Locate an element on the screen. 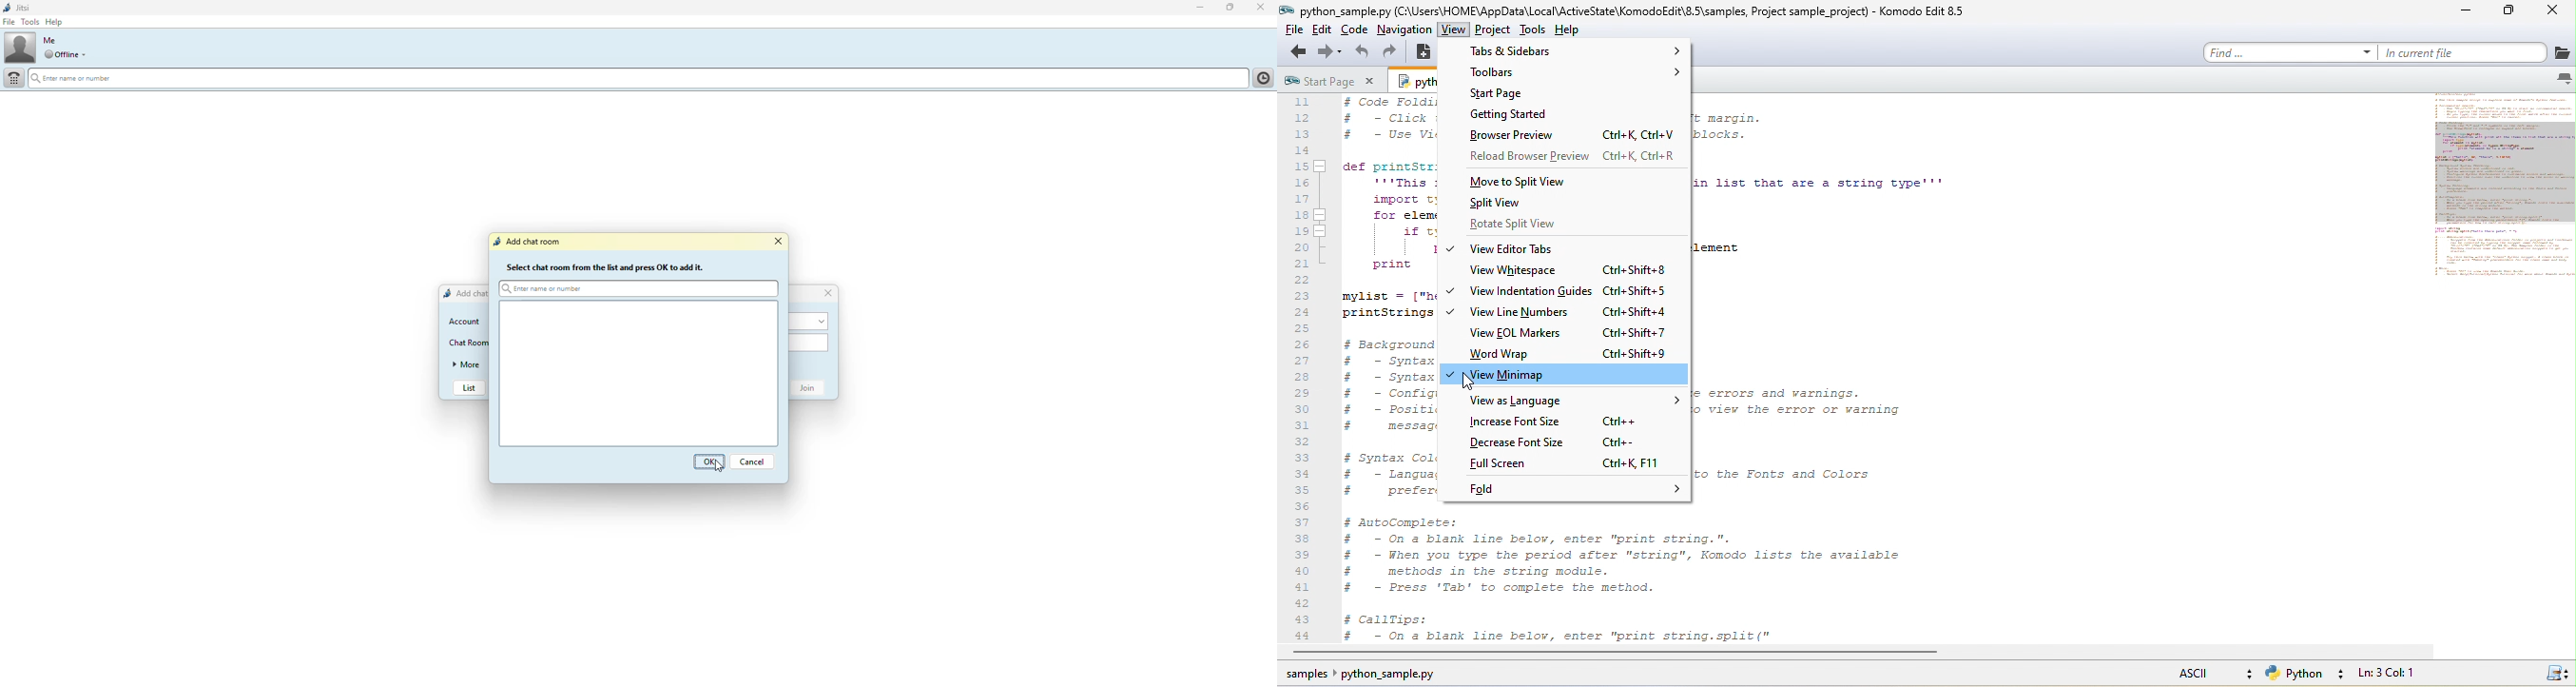 The height and width of the screenshot is (700, 2576). file is located at coordinates (1292, 31).